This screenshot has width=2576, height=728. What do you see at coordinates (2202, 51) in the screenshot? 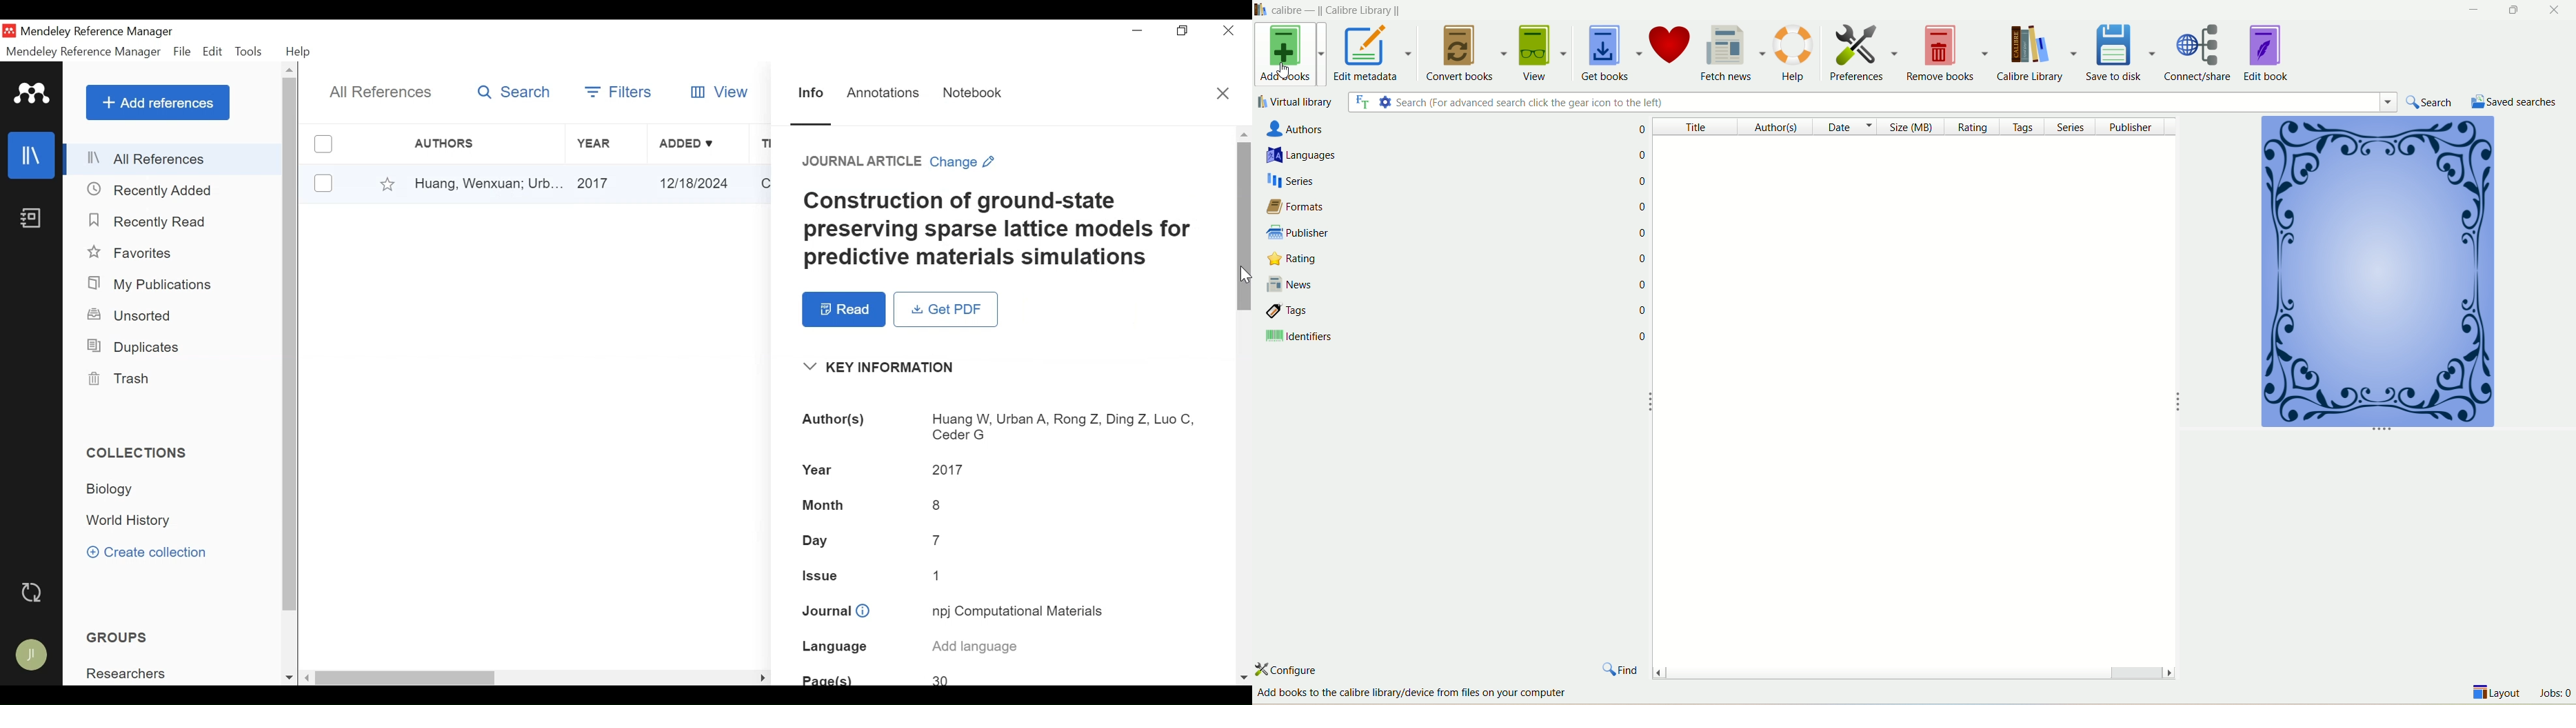
I see `coonect/share` at bounding box center [2202, 51].